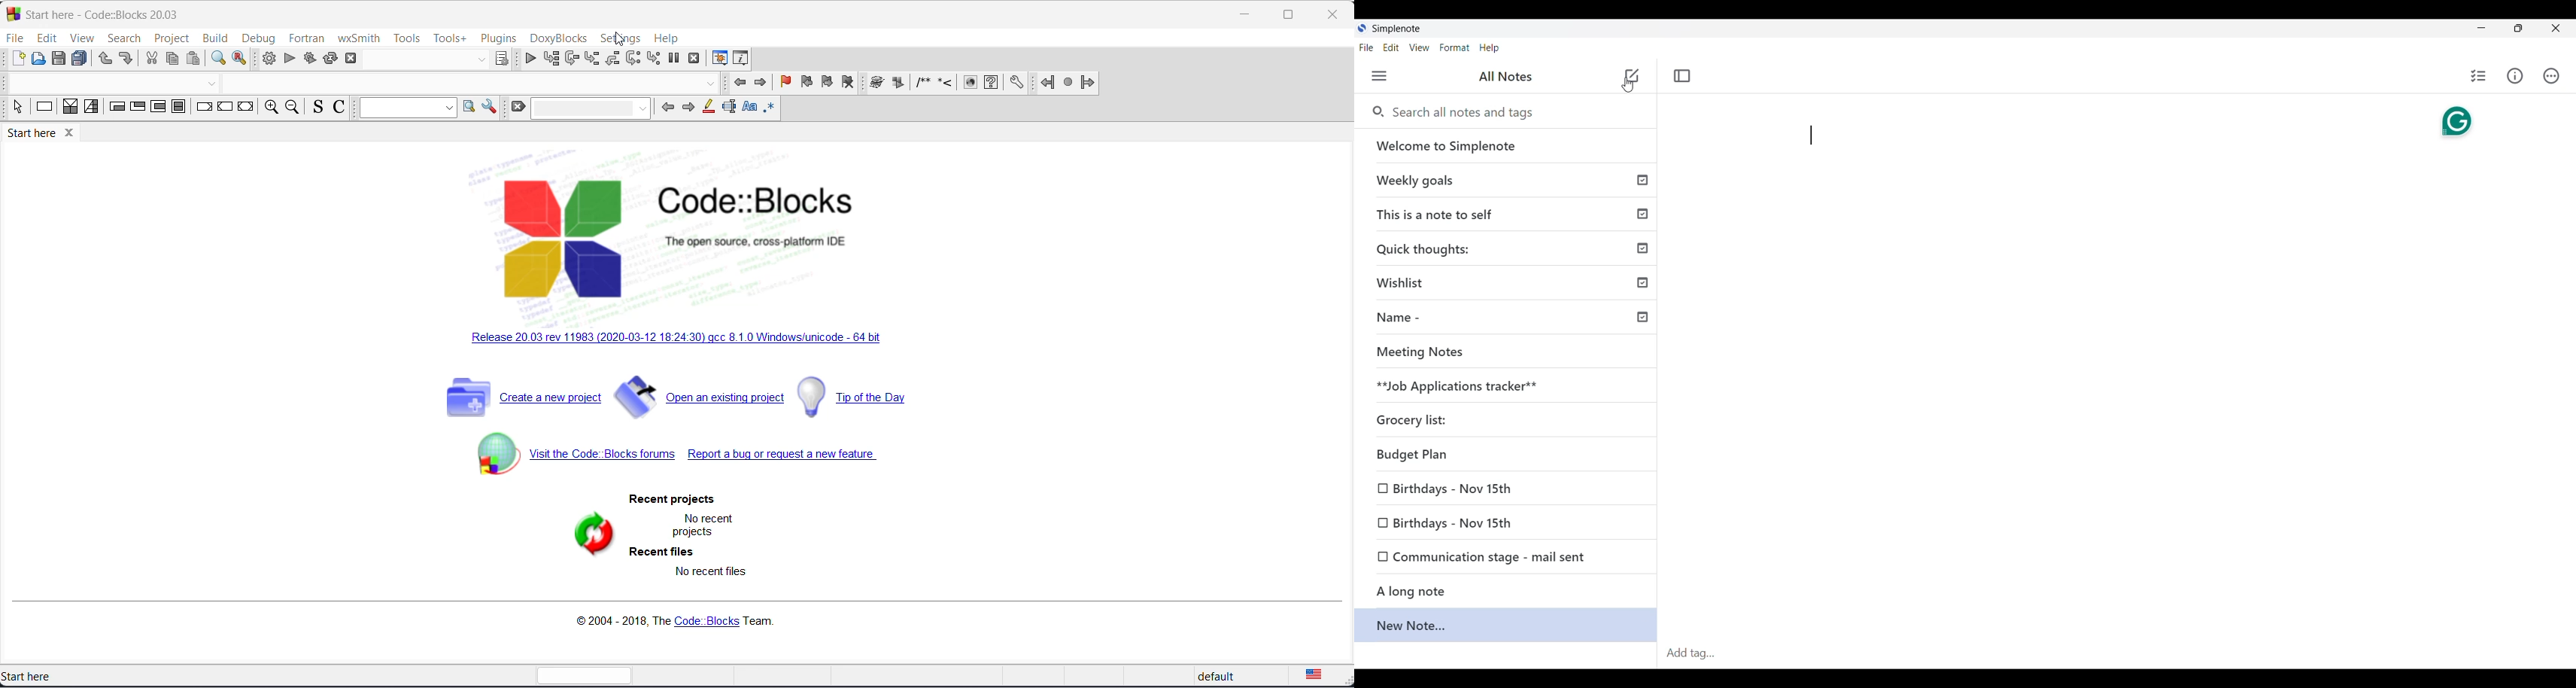  I want to click on instruction, so click(44, 105).